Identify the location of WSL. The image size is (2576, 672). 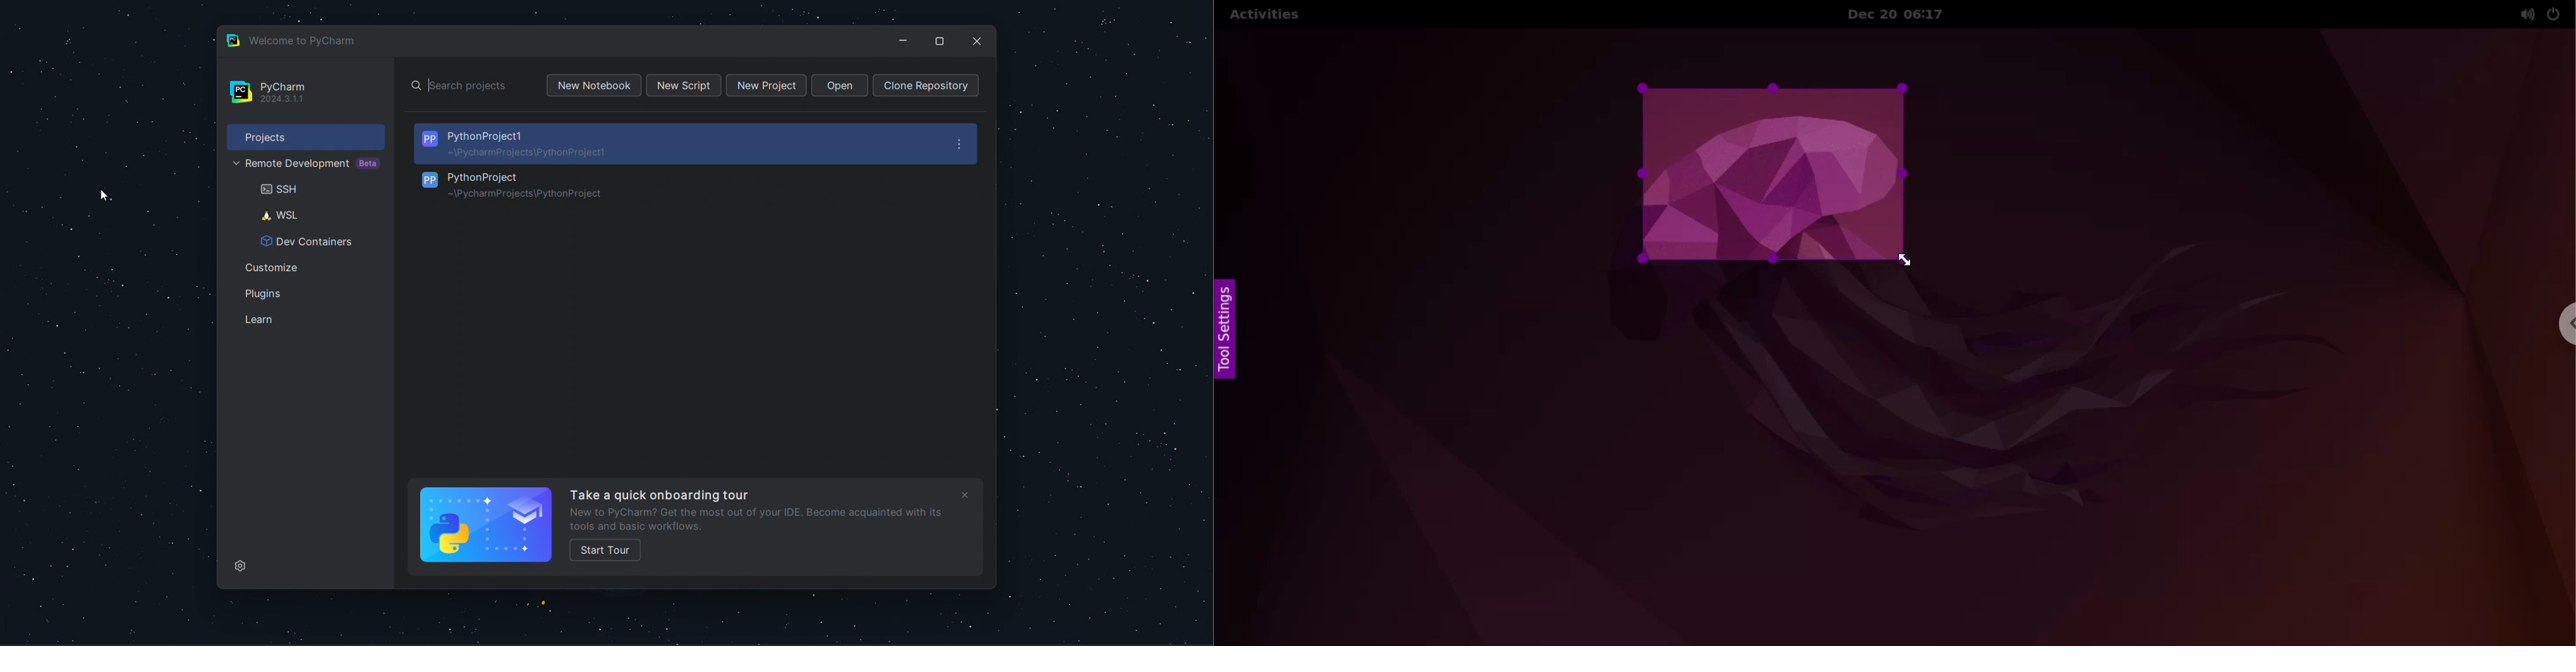
(314, 215).